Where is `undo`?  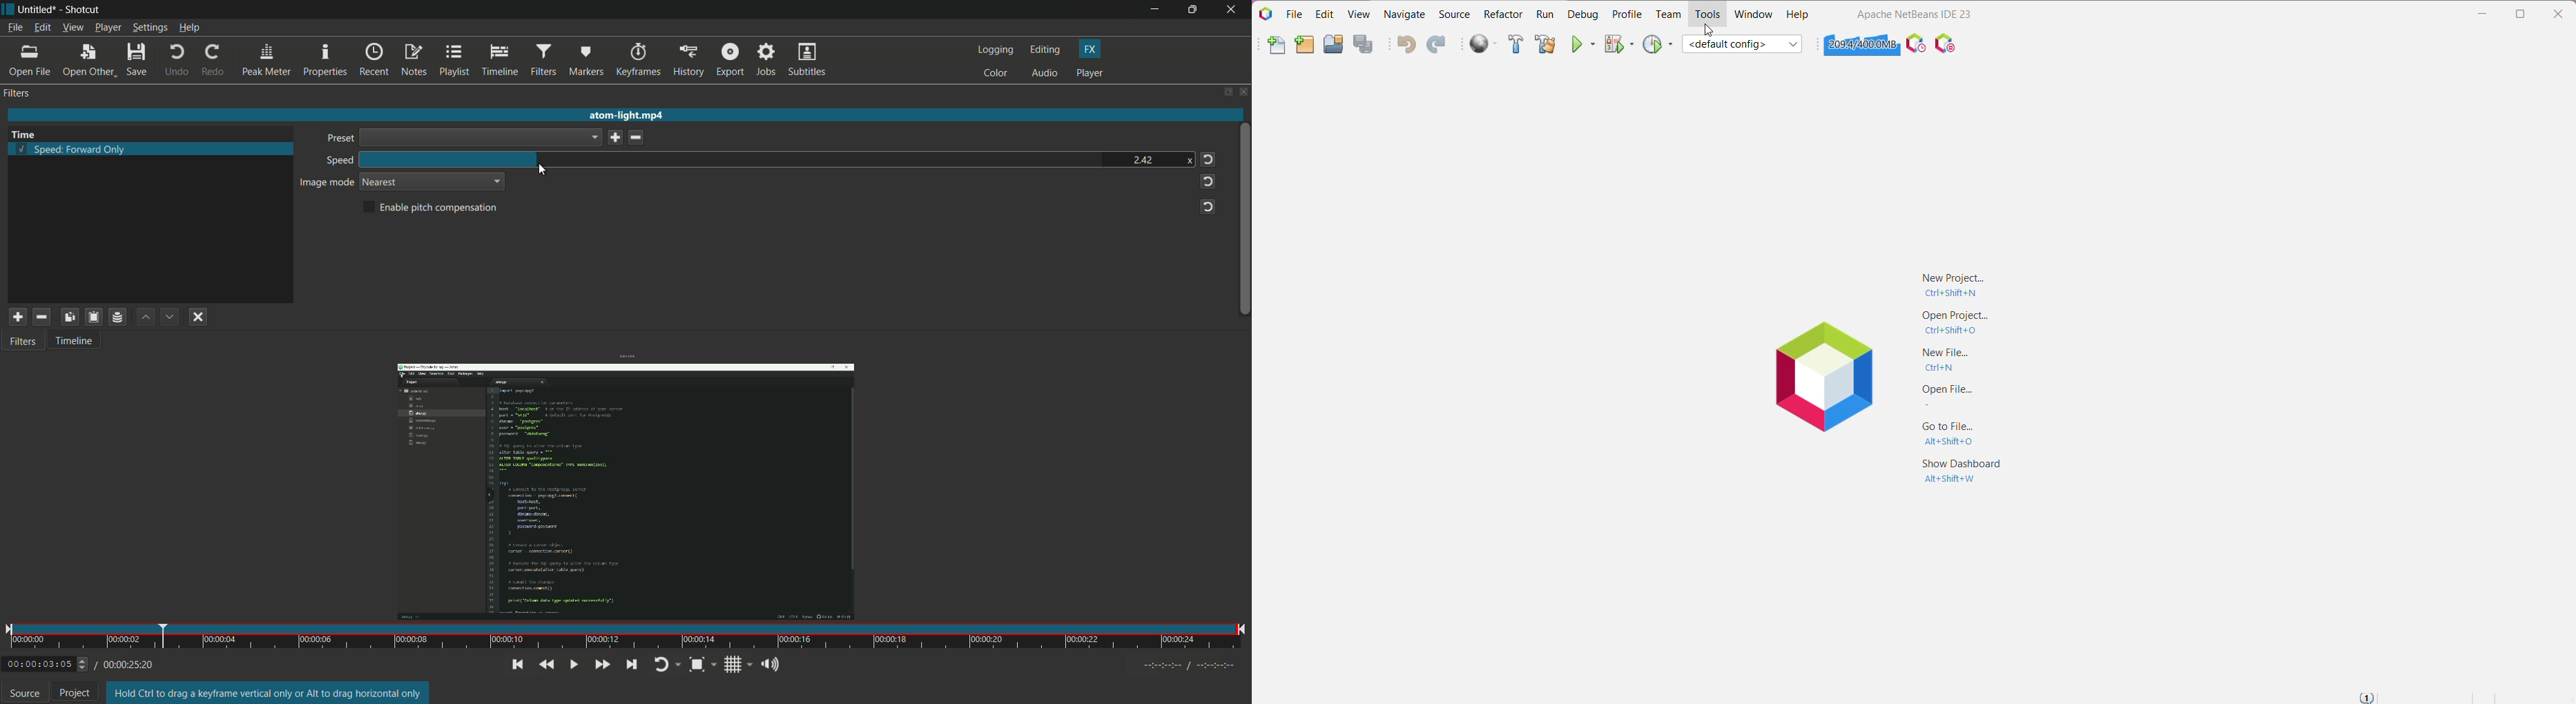 undo is located at coordinates (177, 61).